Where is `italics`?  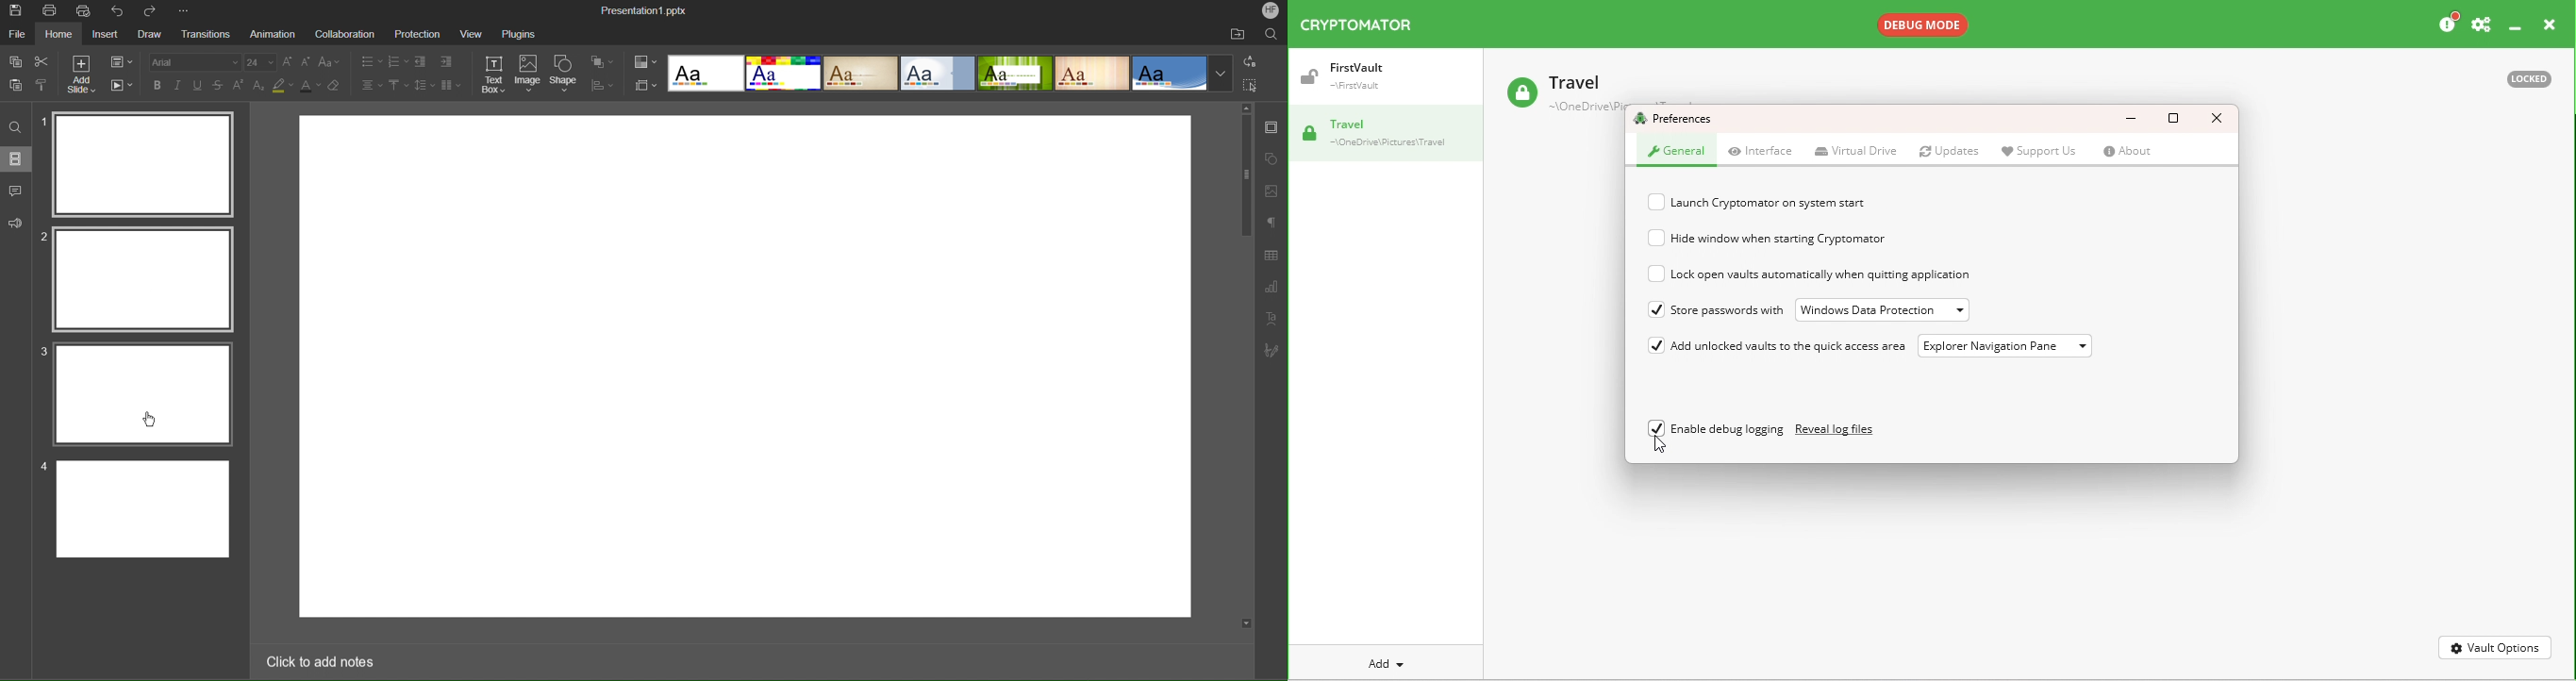 italics is located at coordinates (176, 84).